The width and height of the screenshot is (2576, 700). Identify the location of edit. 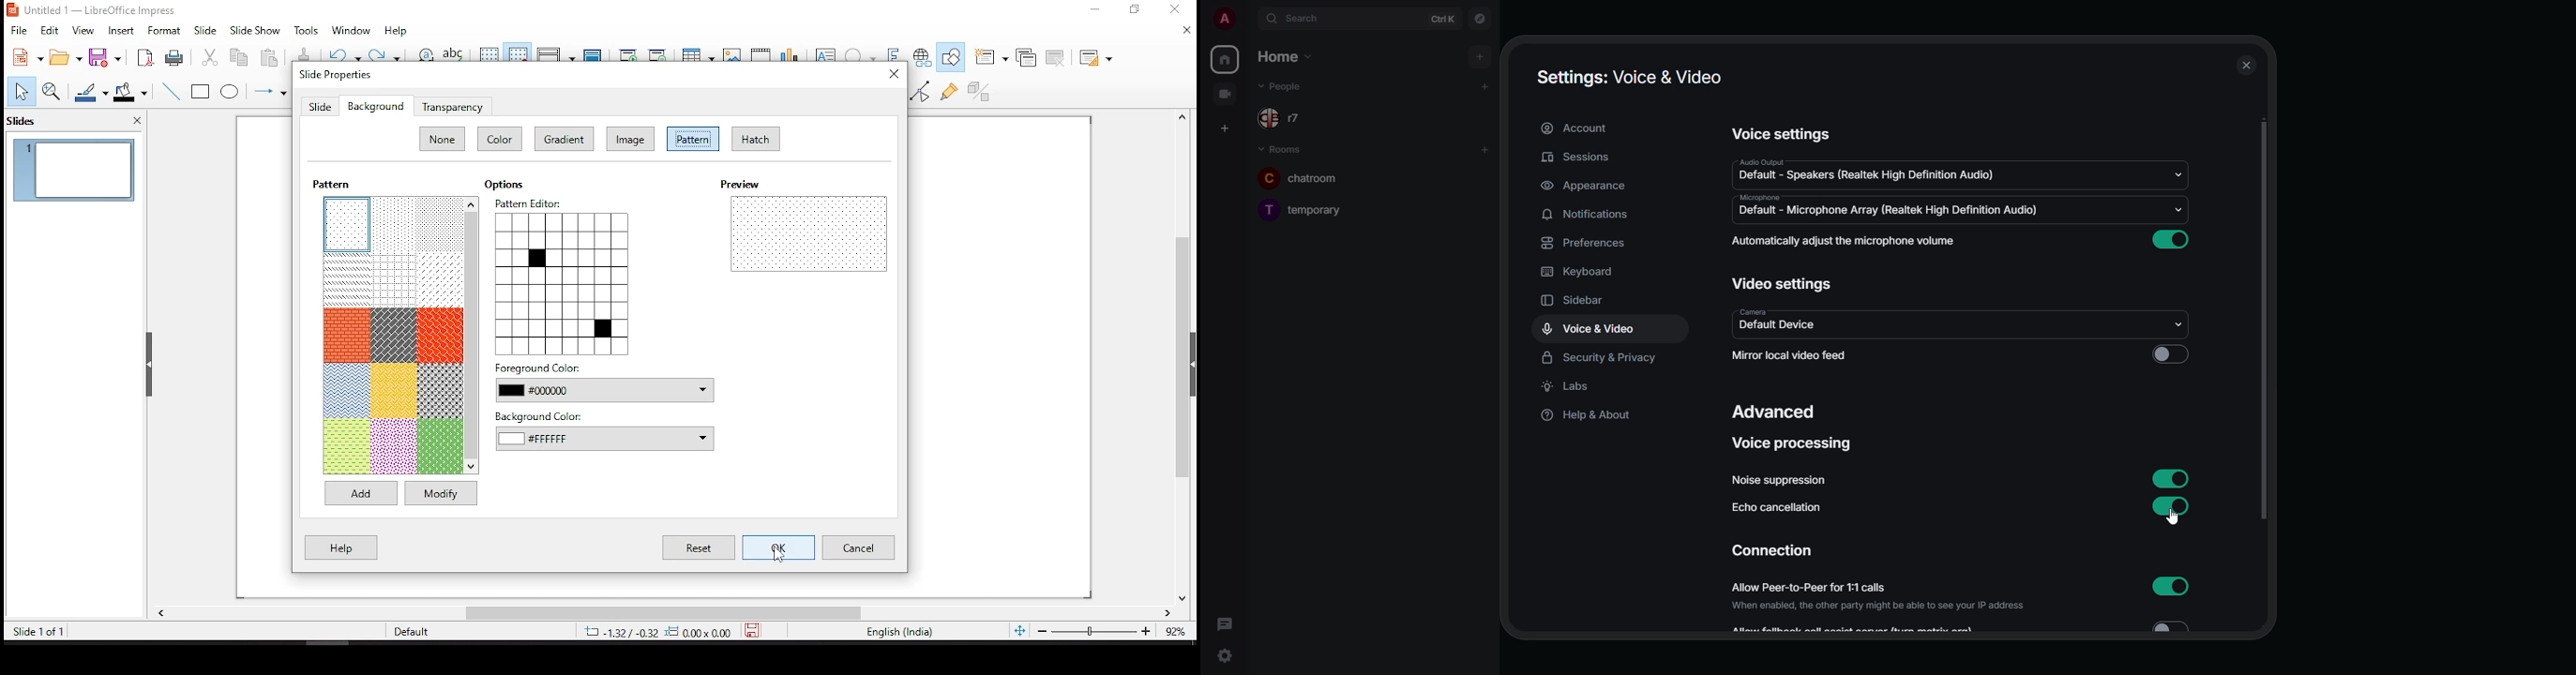
(49, 29).